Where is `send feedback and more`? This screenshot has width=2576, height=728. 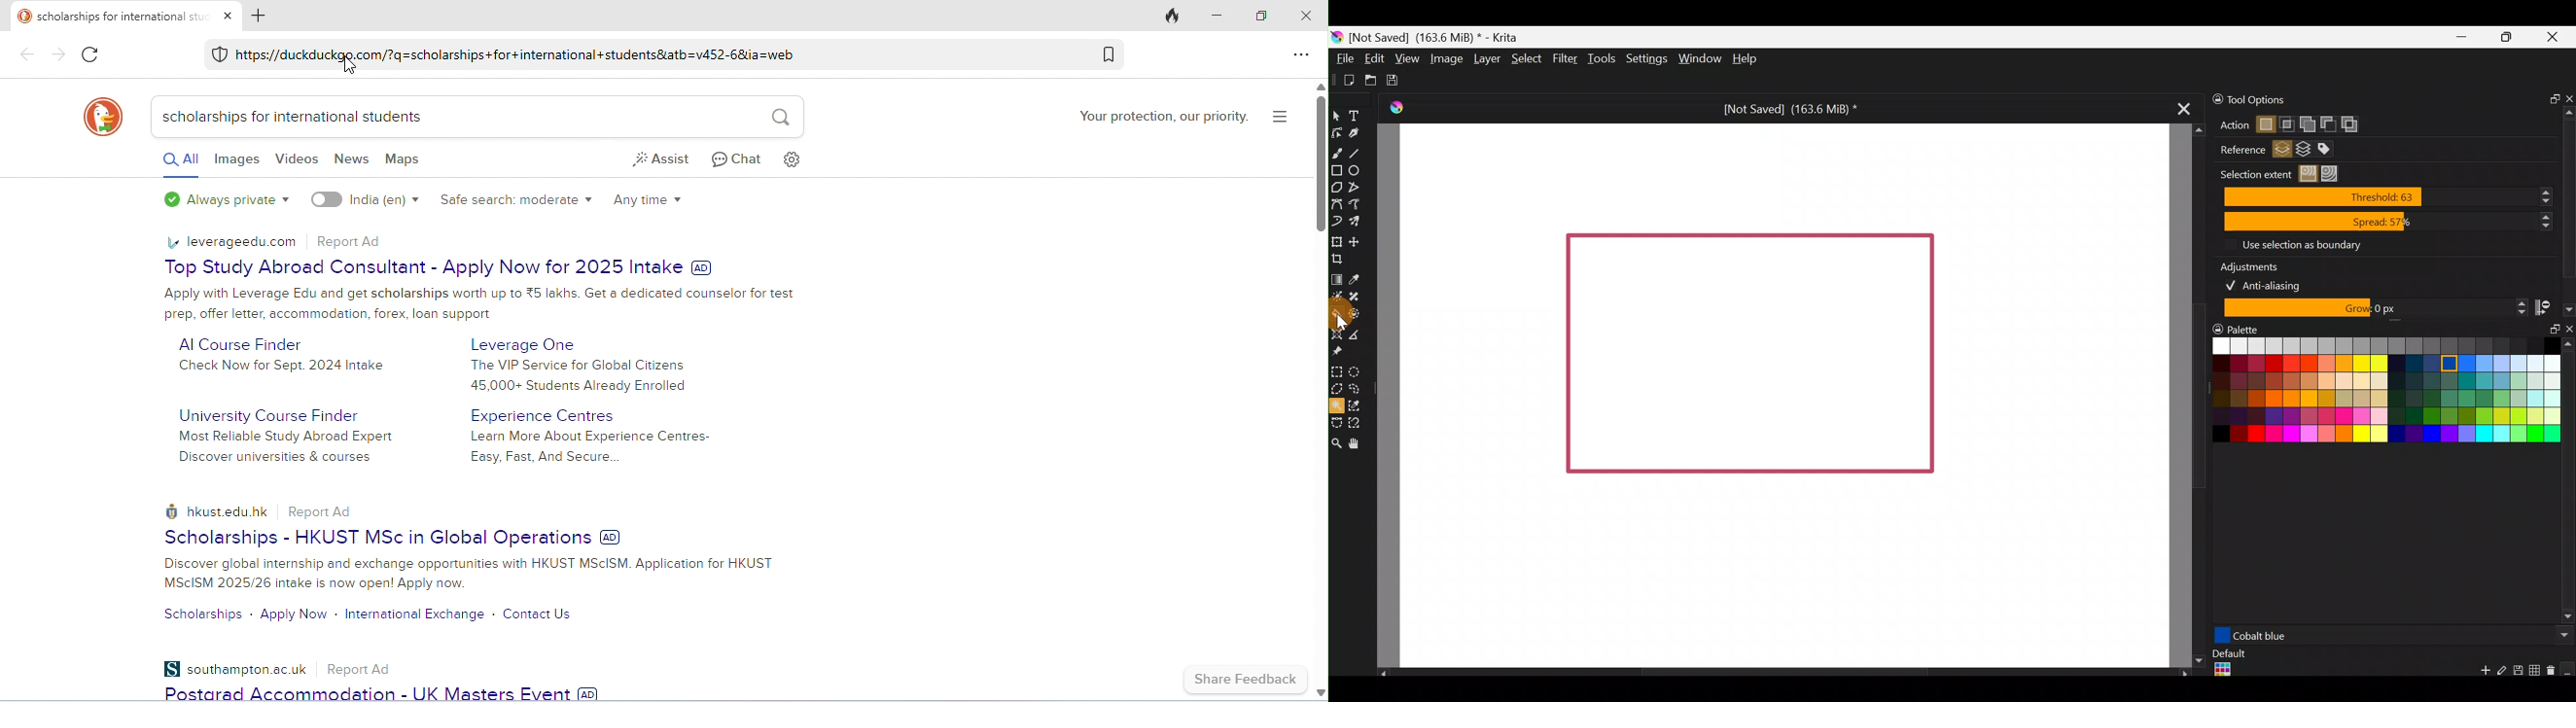
send feedback and more is located at coordinates (1299, 54).